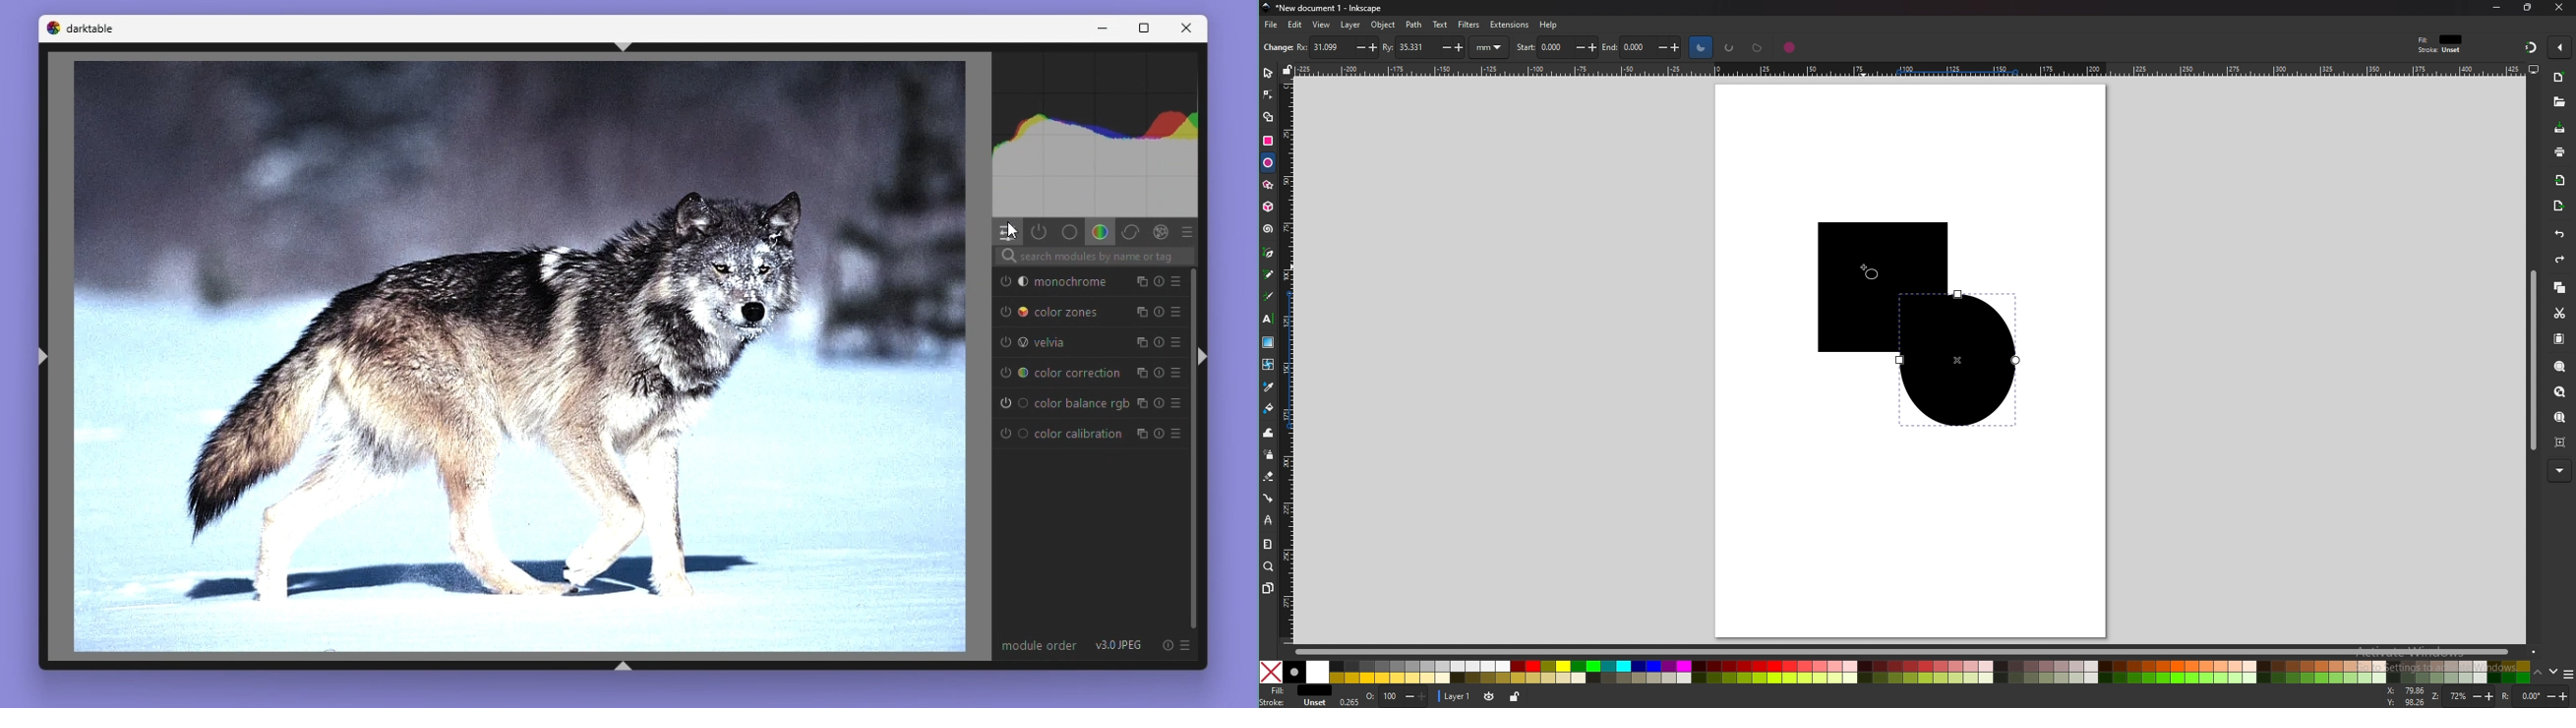 The width and height of the screenshot is (2576, 728). Describe the element at coordinates (1158, 282) in the screenshot. I see `reset` at that location.